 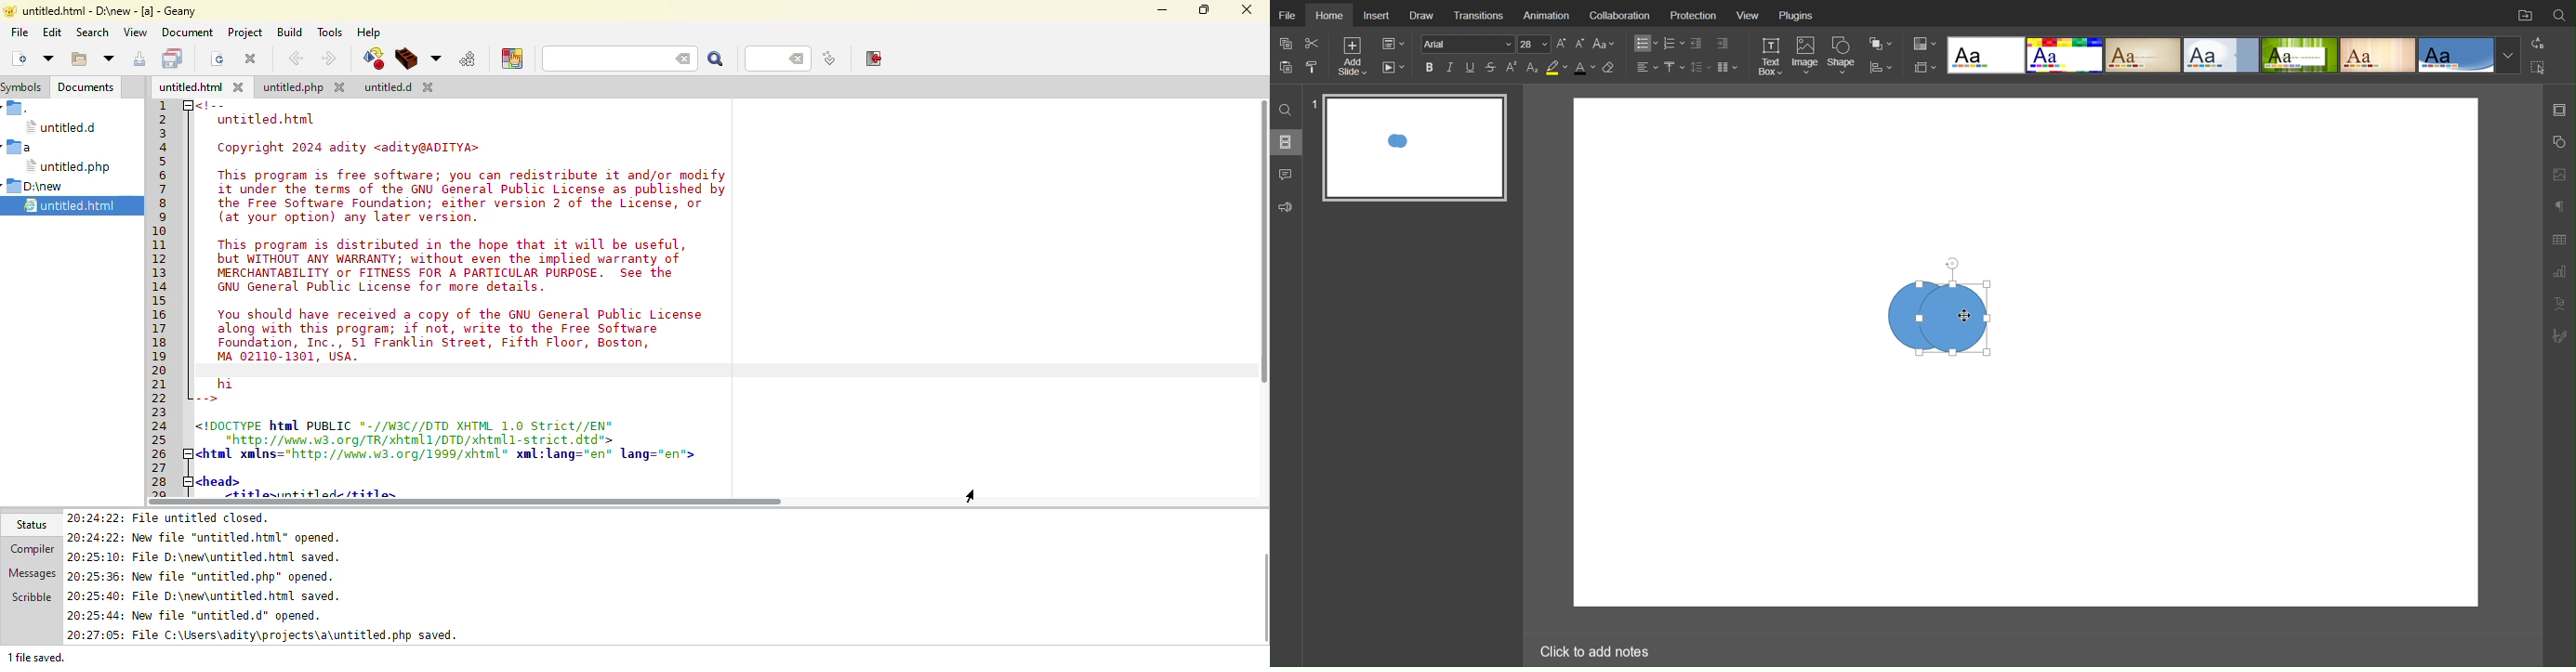 I want to click on Protection, so click(x=1698, y=17).